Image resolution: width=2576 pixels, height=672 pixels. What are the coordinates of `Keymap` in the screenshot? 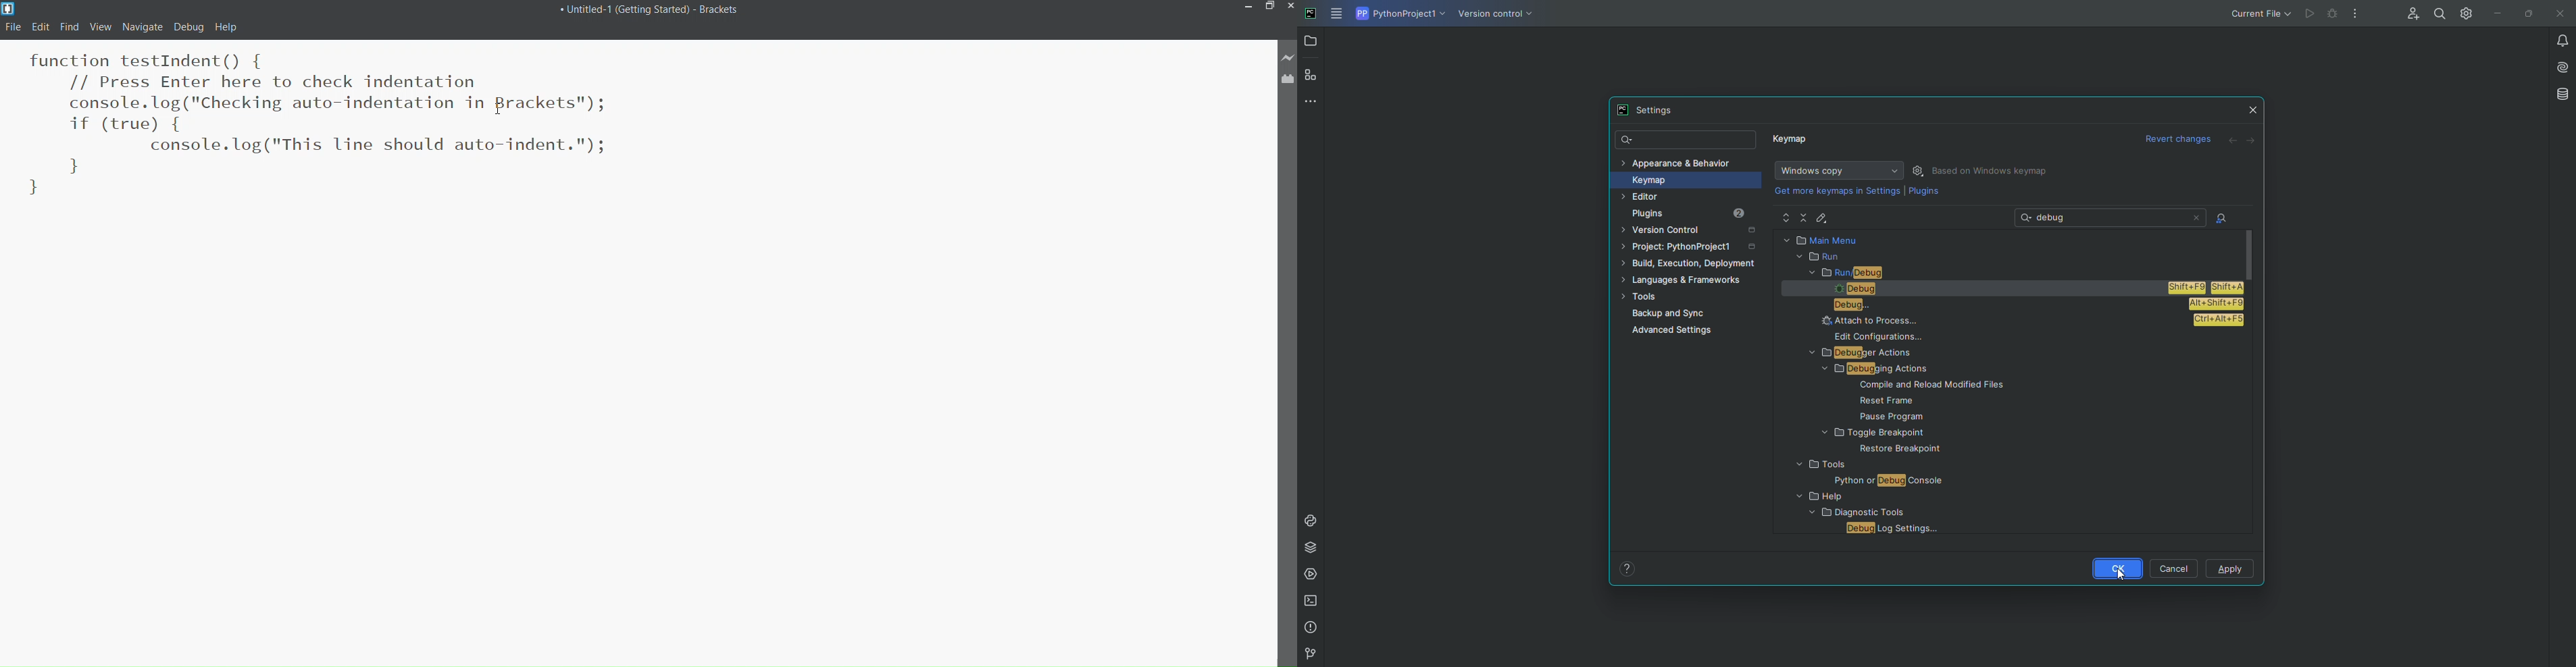 It's located at (1792, 142).